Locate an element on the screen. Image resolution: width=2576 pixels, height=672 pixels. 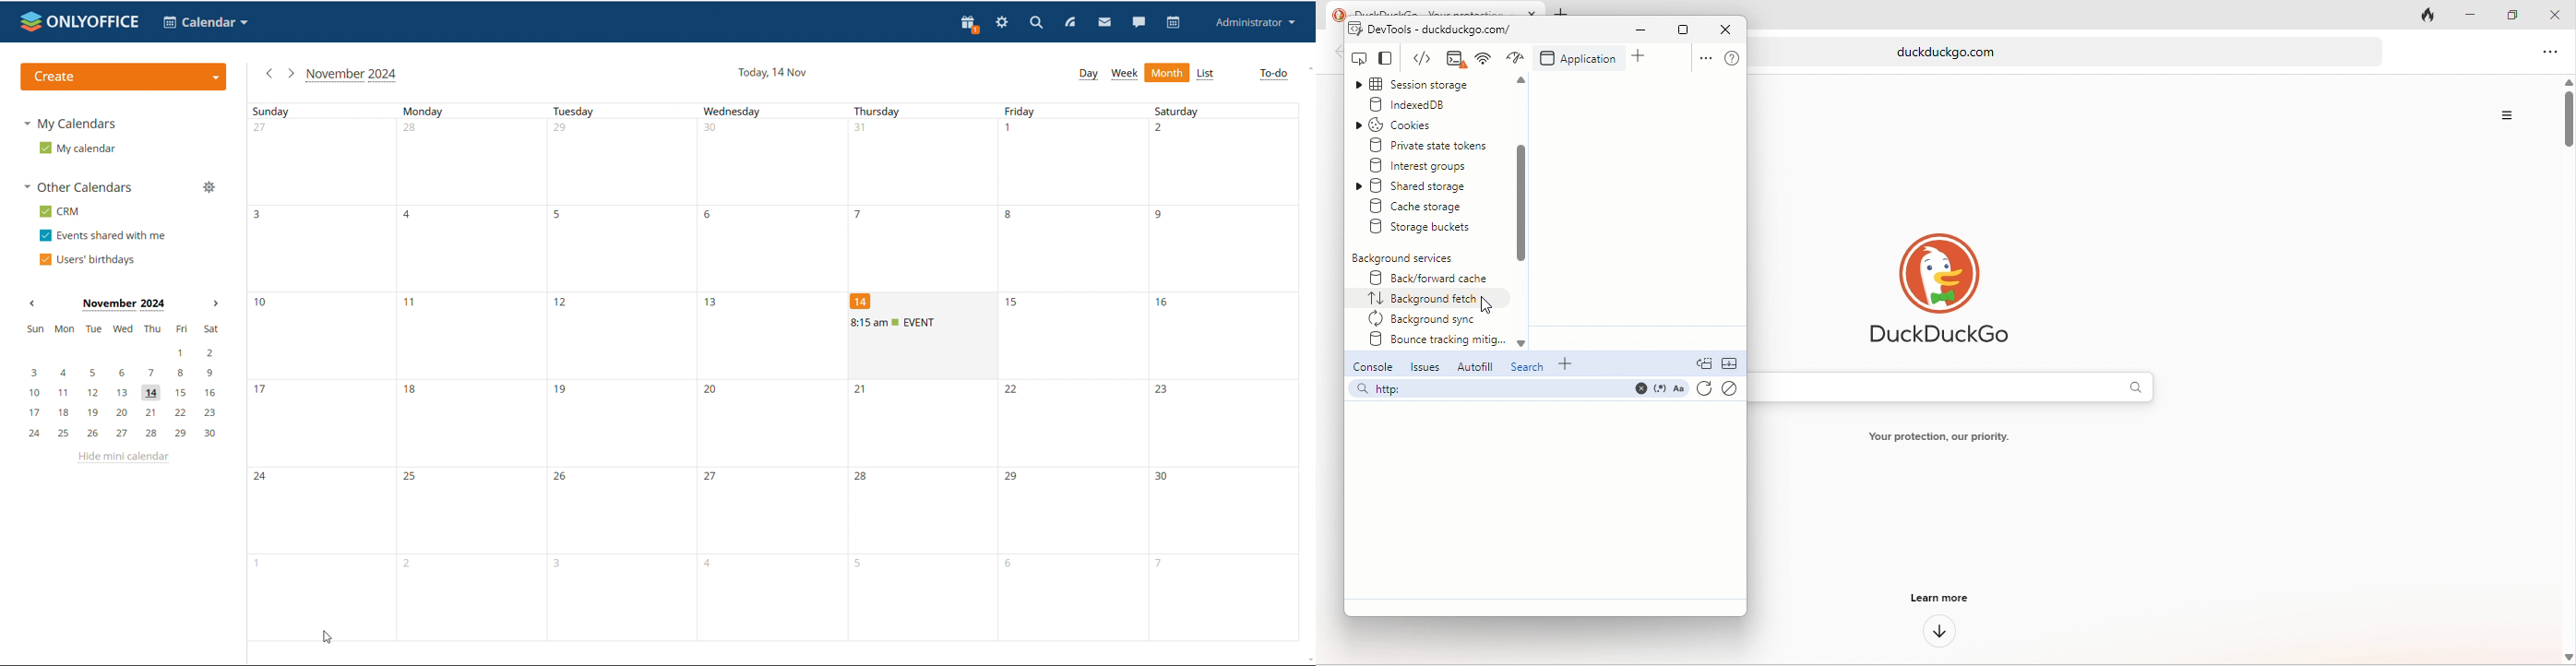
minimize is located at coordinates (1634, 31).